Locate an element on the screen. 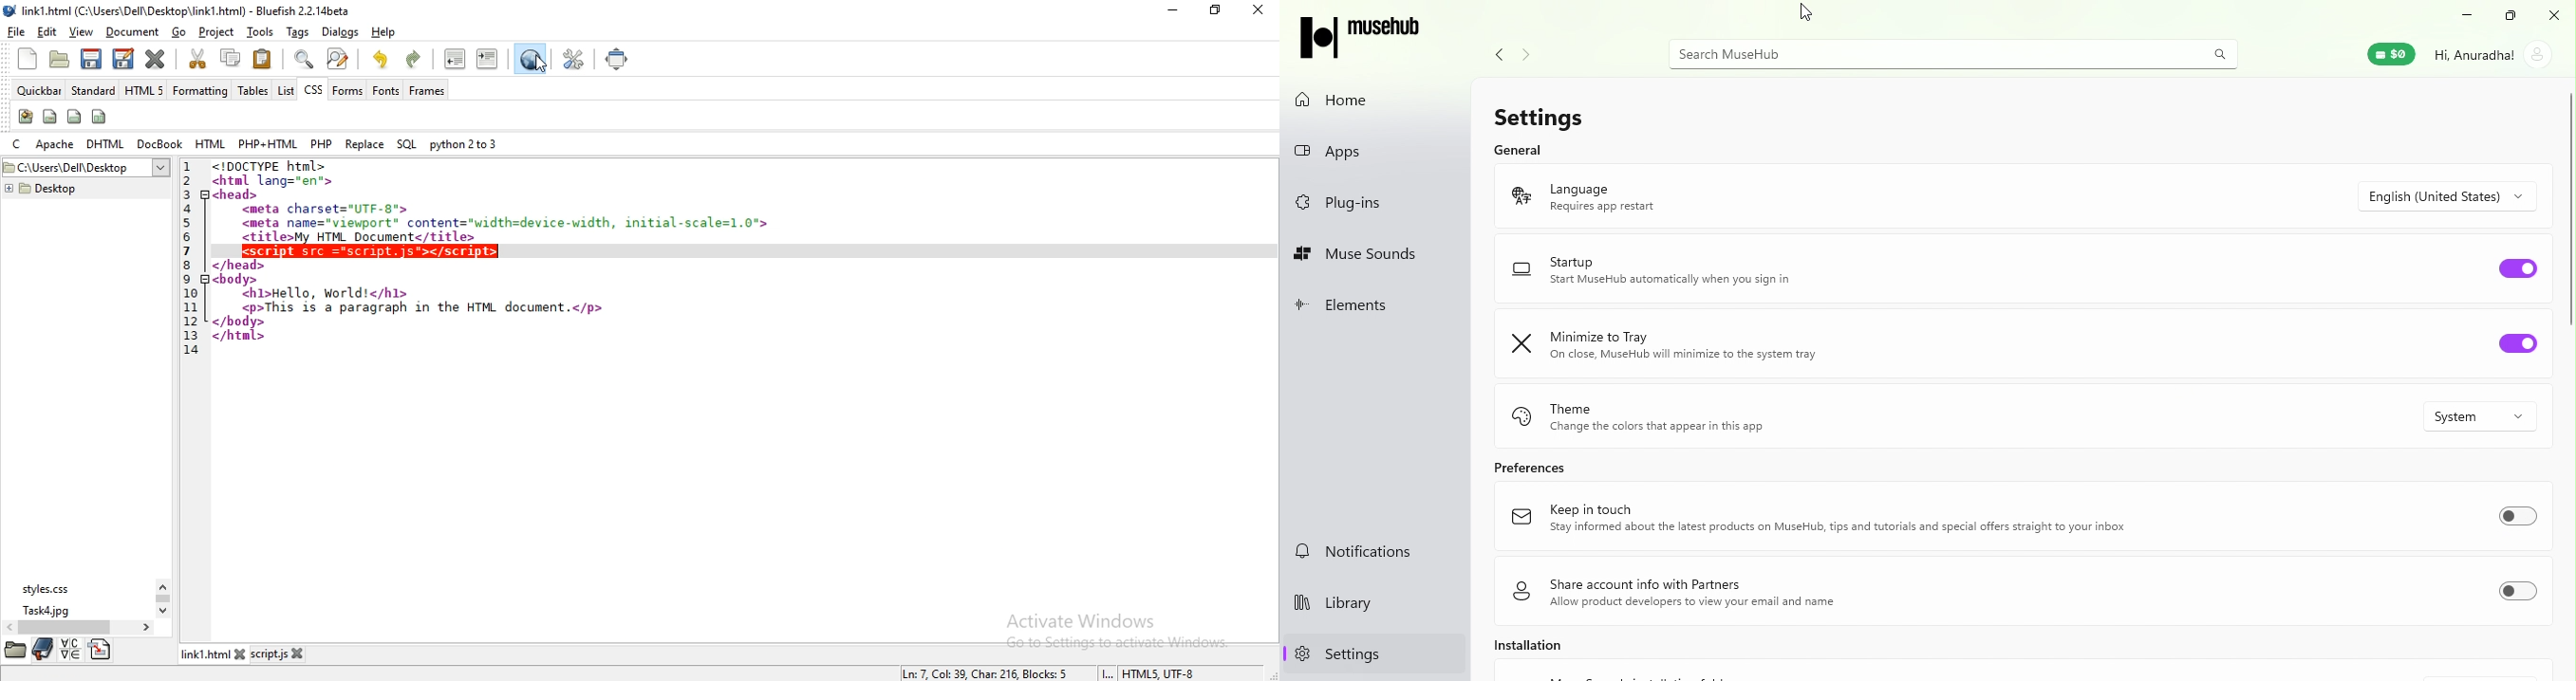 The height and width of the screenshot is (700, 2576). show find bar is located at coordinates (301, 59).